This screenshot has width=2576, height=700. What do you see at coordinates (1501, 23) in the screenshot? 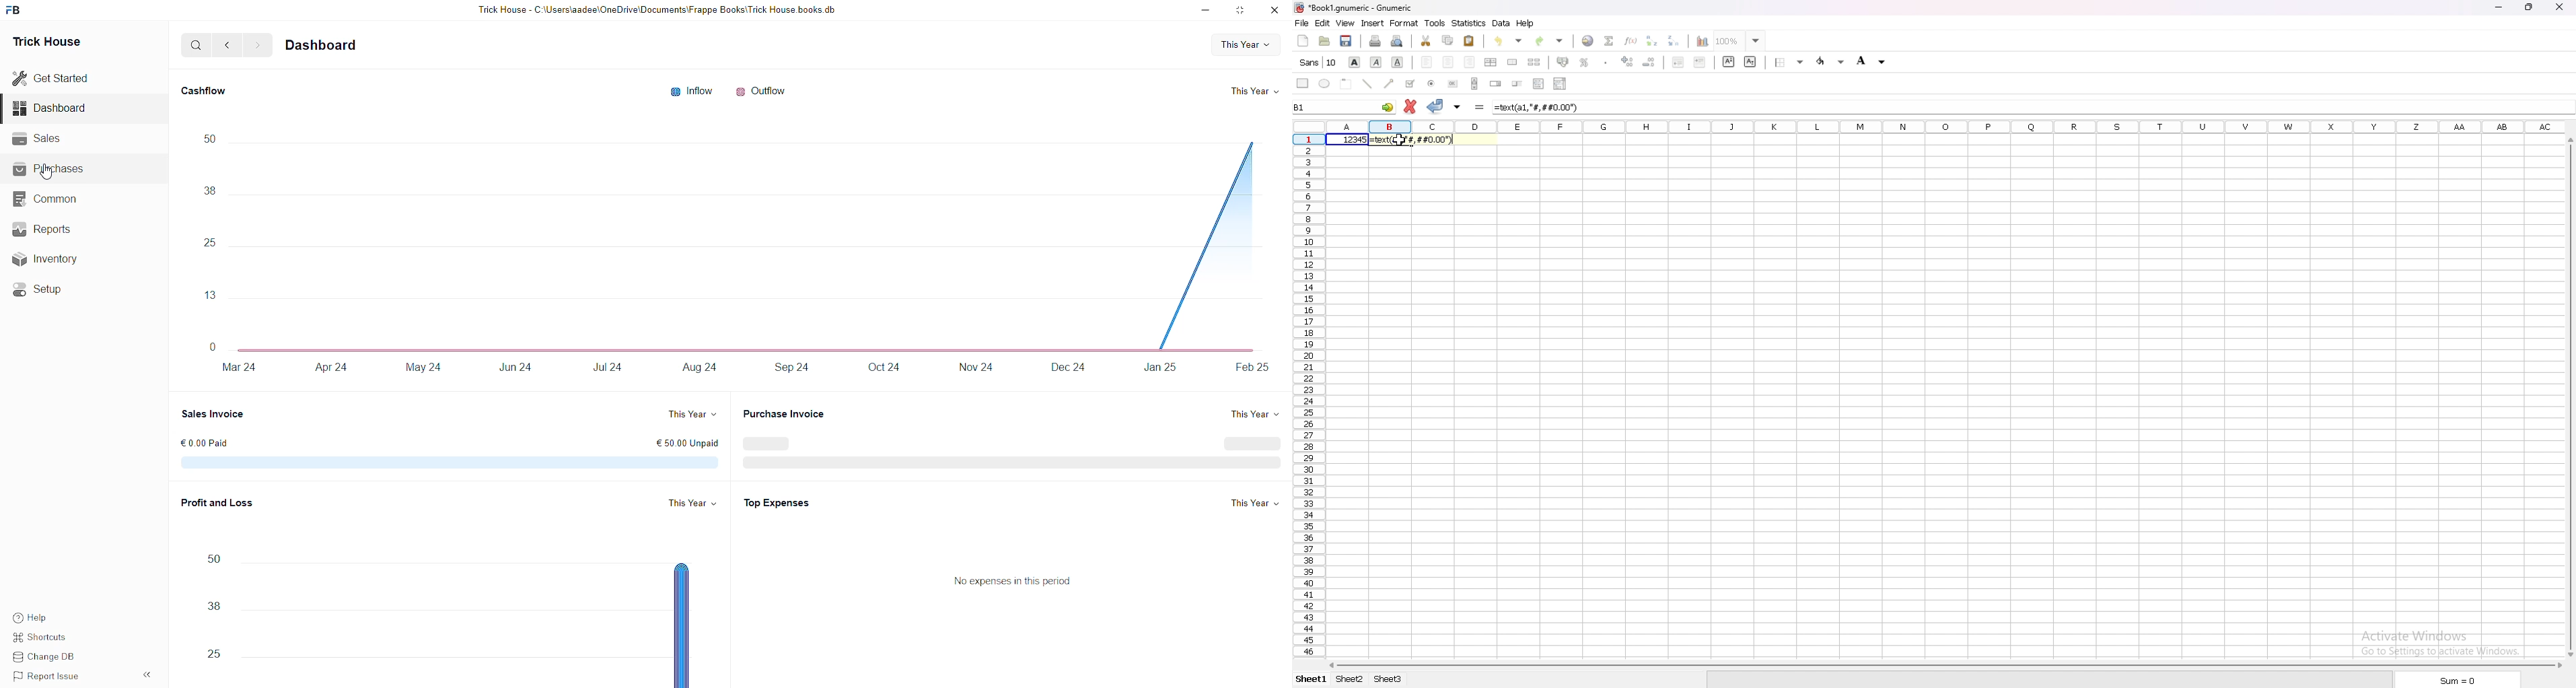
I see `data` at bounding box center [1501, 23].